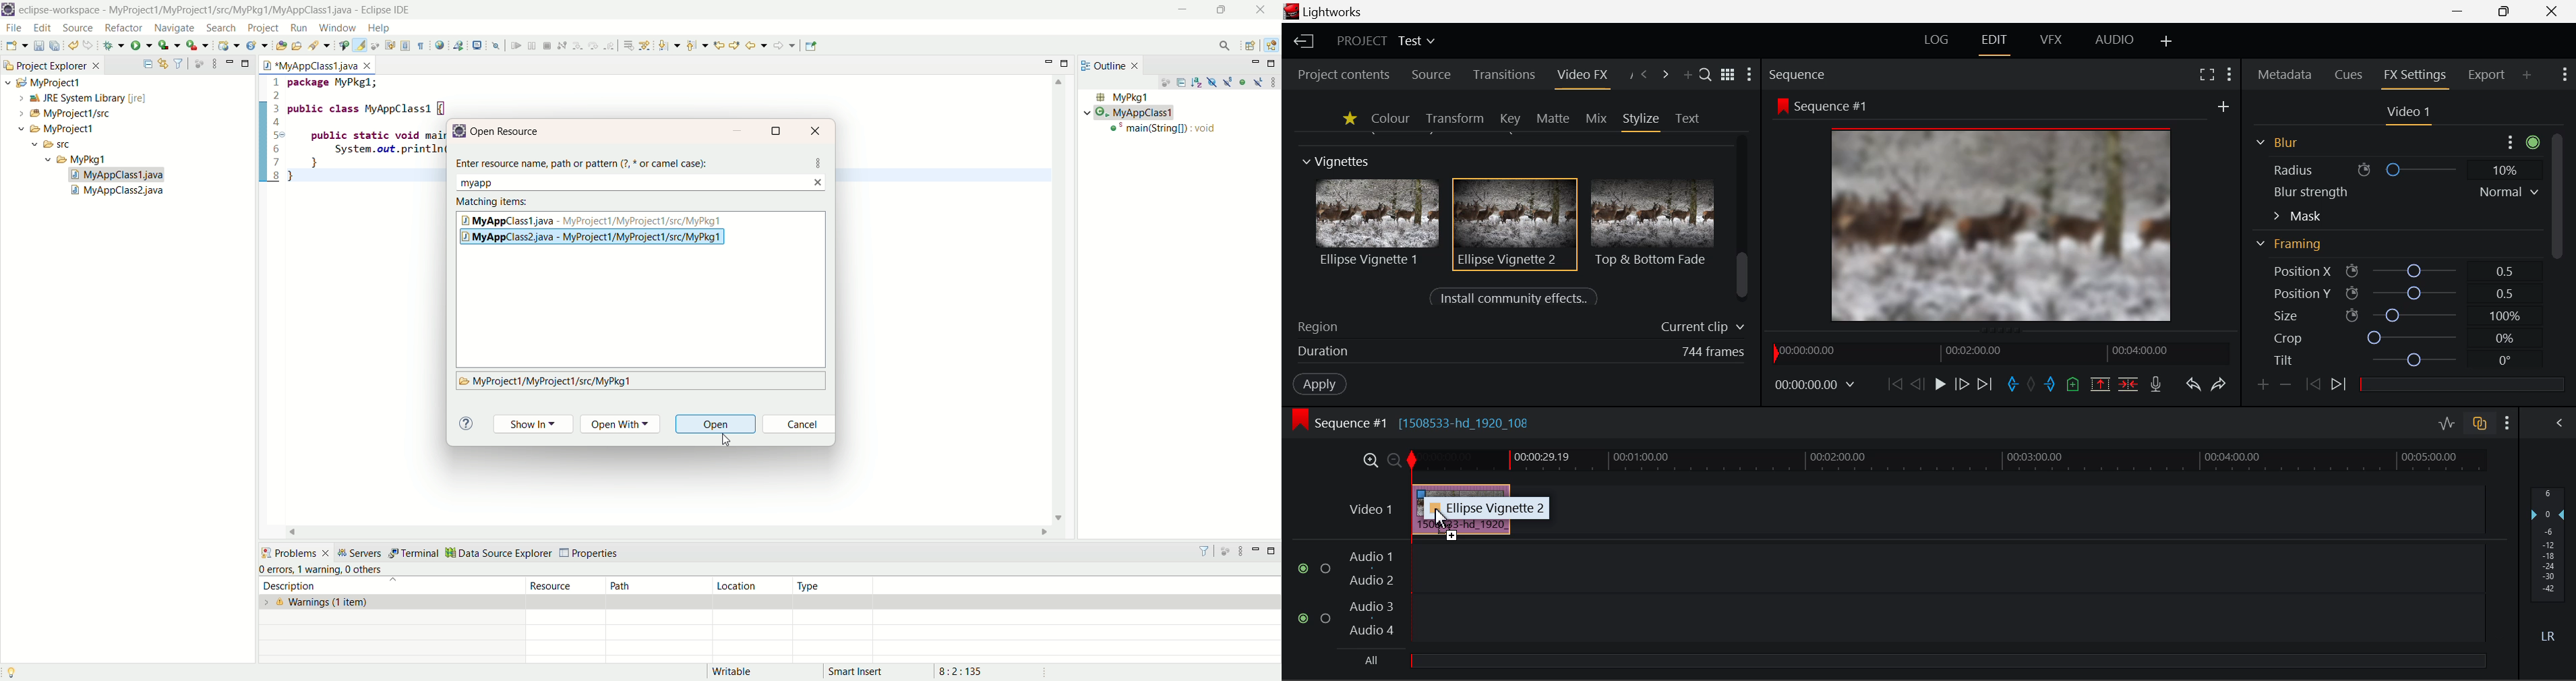 The height and width of the screenshot is (700, 2576). Describe the element at coordinates (246, 62) in the screenshot. I see `maximize` at that location.